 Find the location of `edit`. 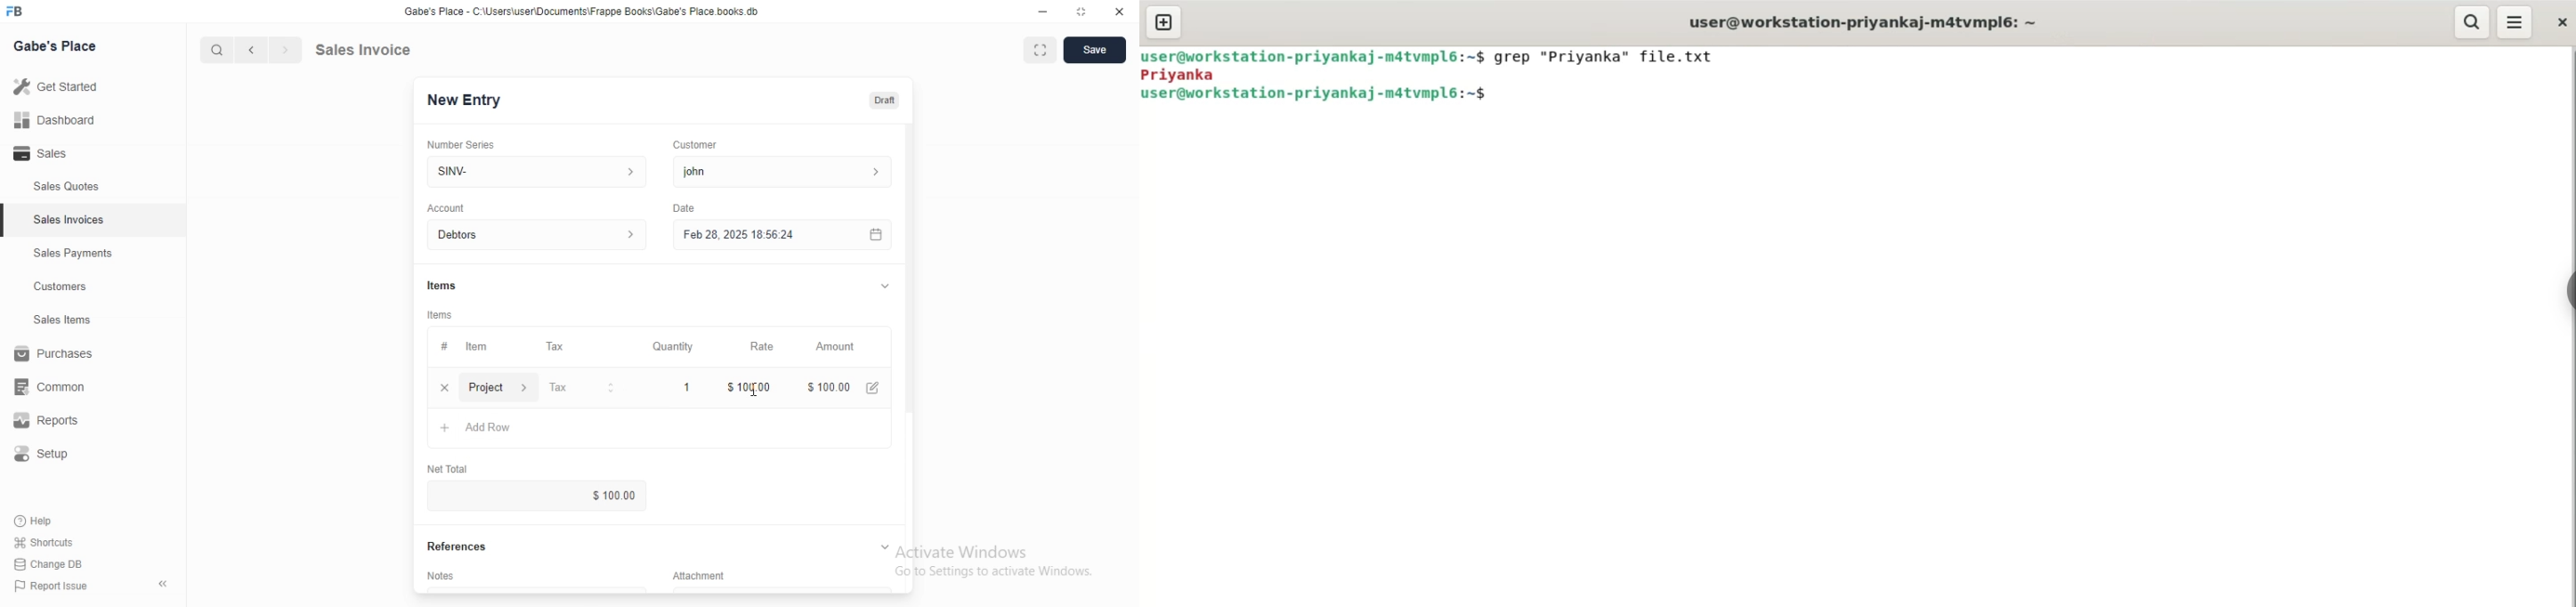

edit is located at coordinates (875, 387).